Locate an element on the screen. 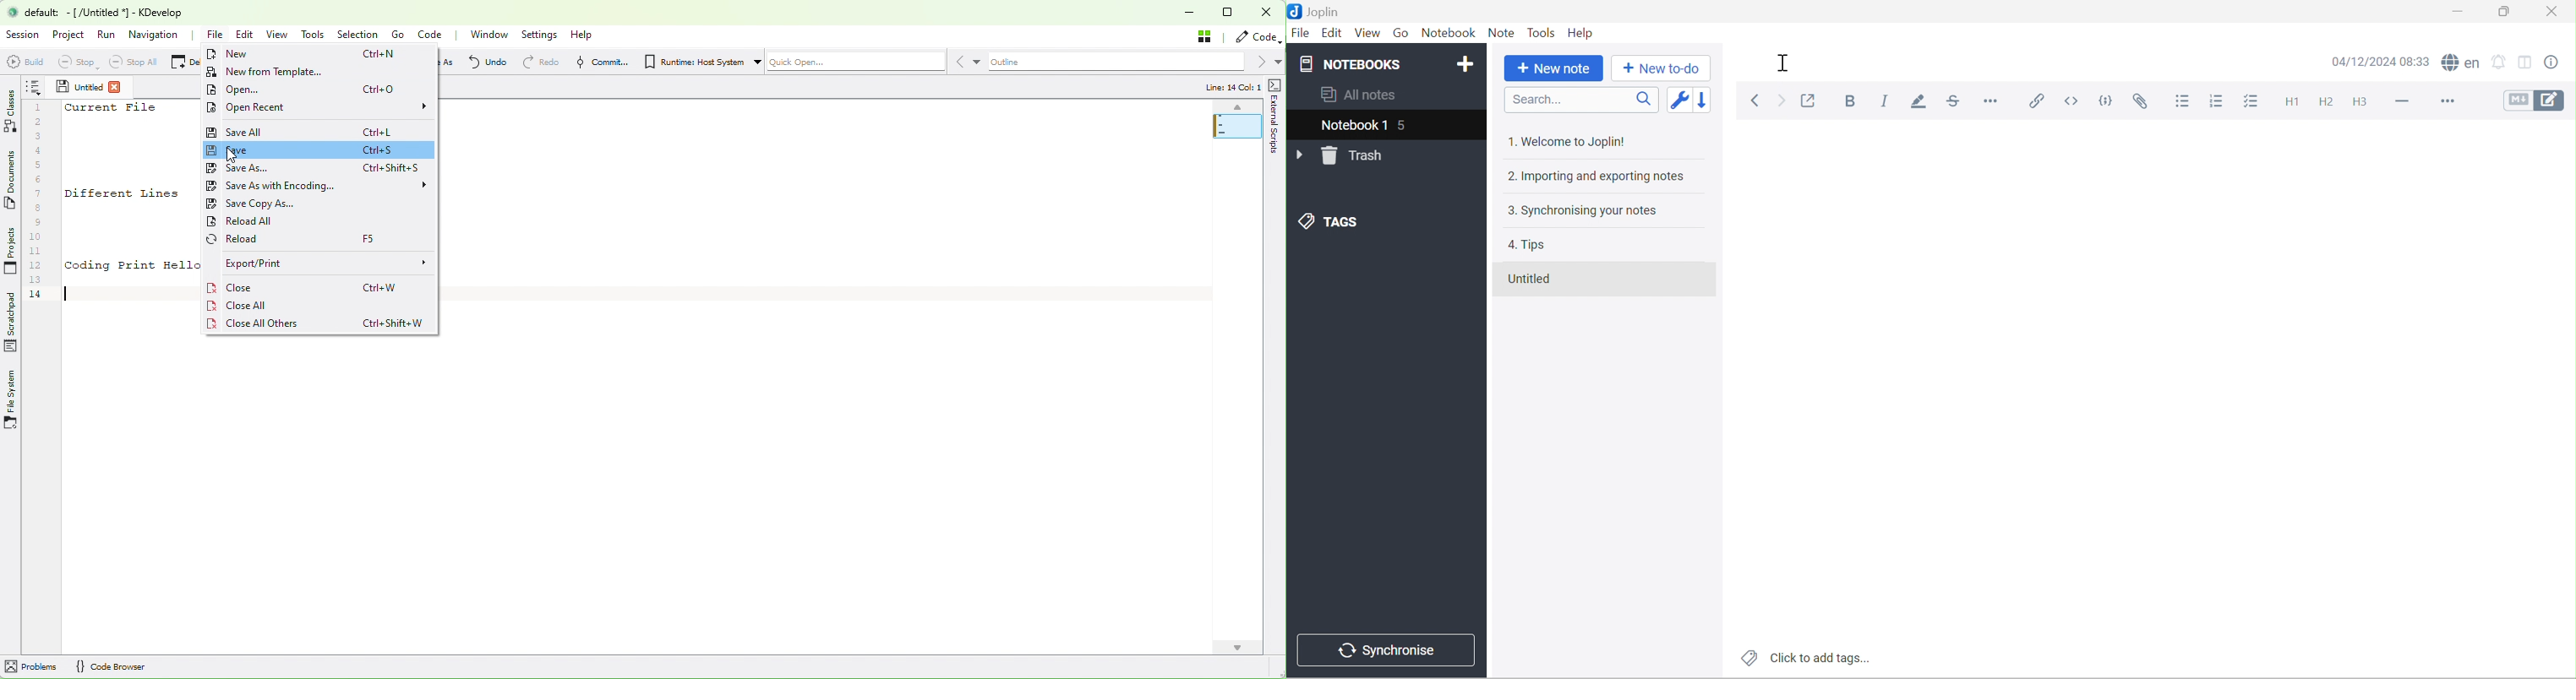  Reload is located at coordinates (264, 239).